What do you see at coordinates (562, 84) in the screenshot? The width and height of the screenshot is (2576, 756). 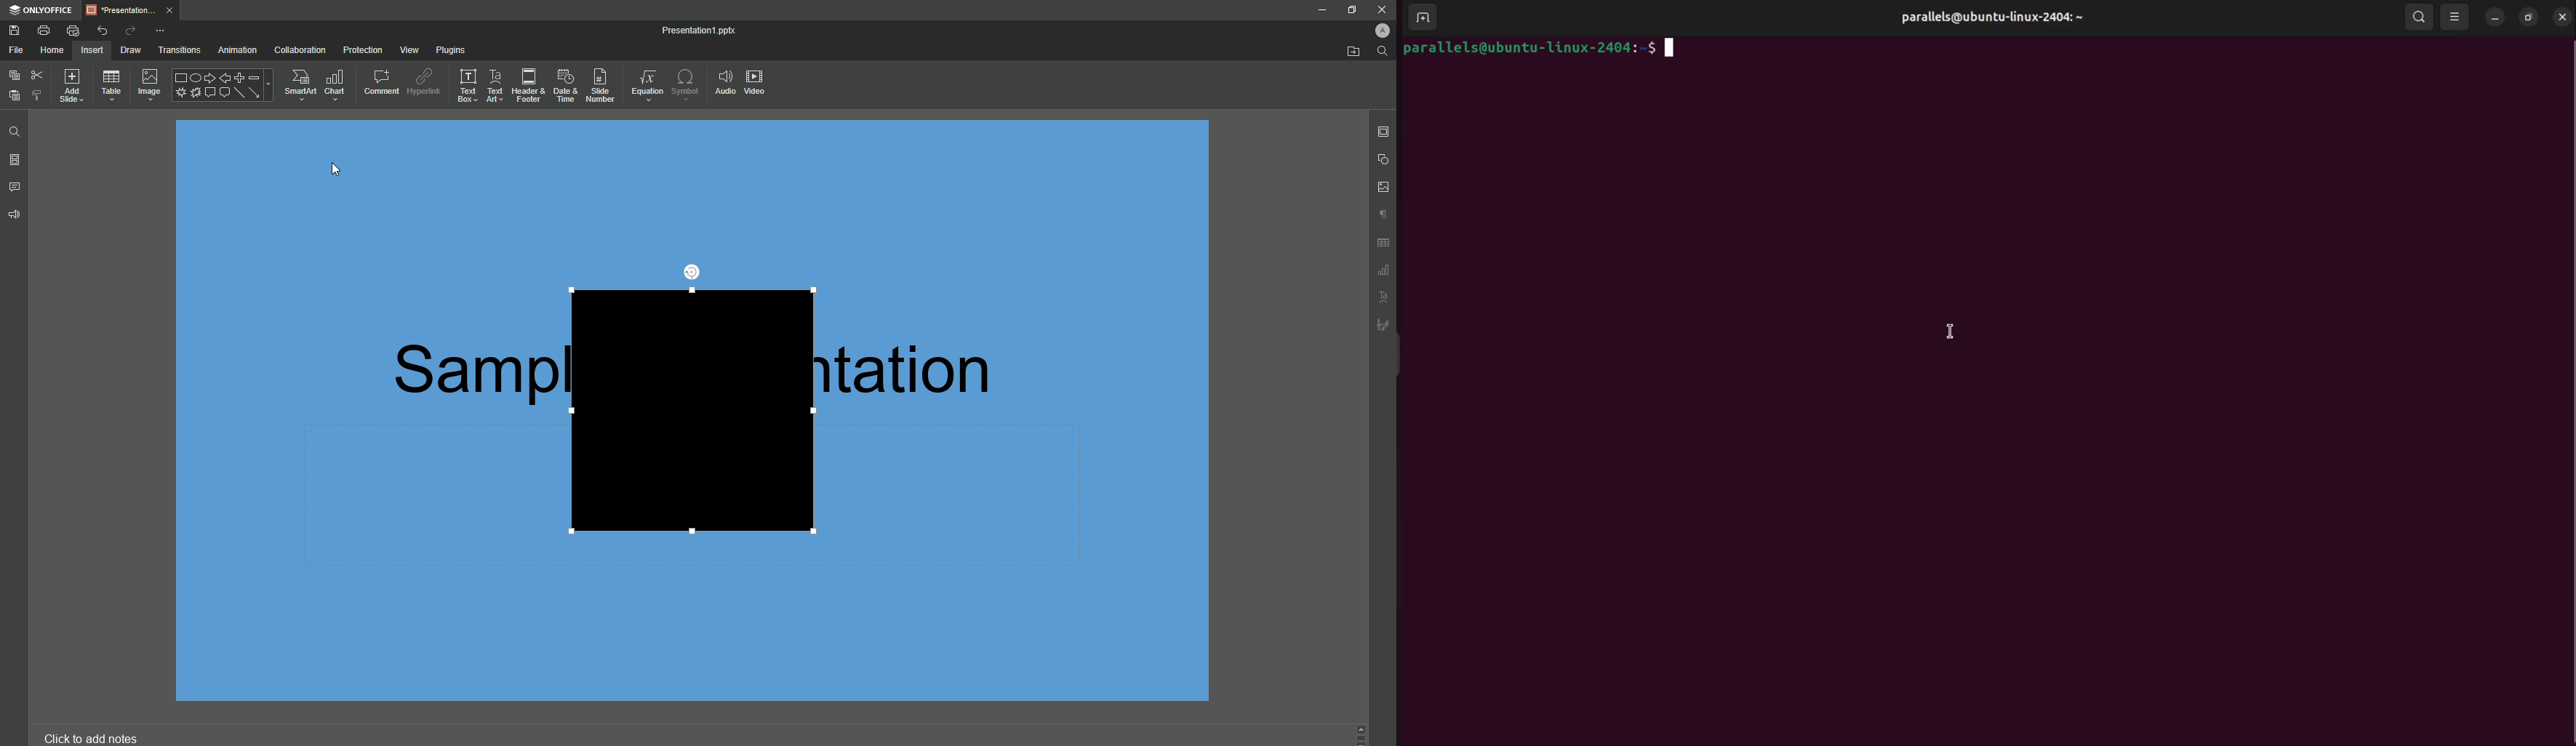 I see `Date and Time` at bounding box center [562, 84].